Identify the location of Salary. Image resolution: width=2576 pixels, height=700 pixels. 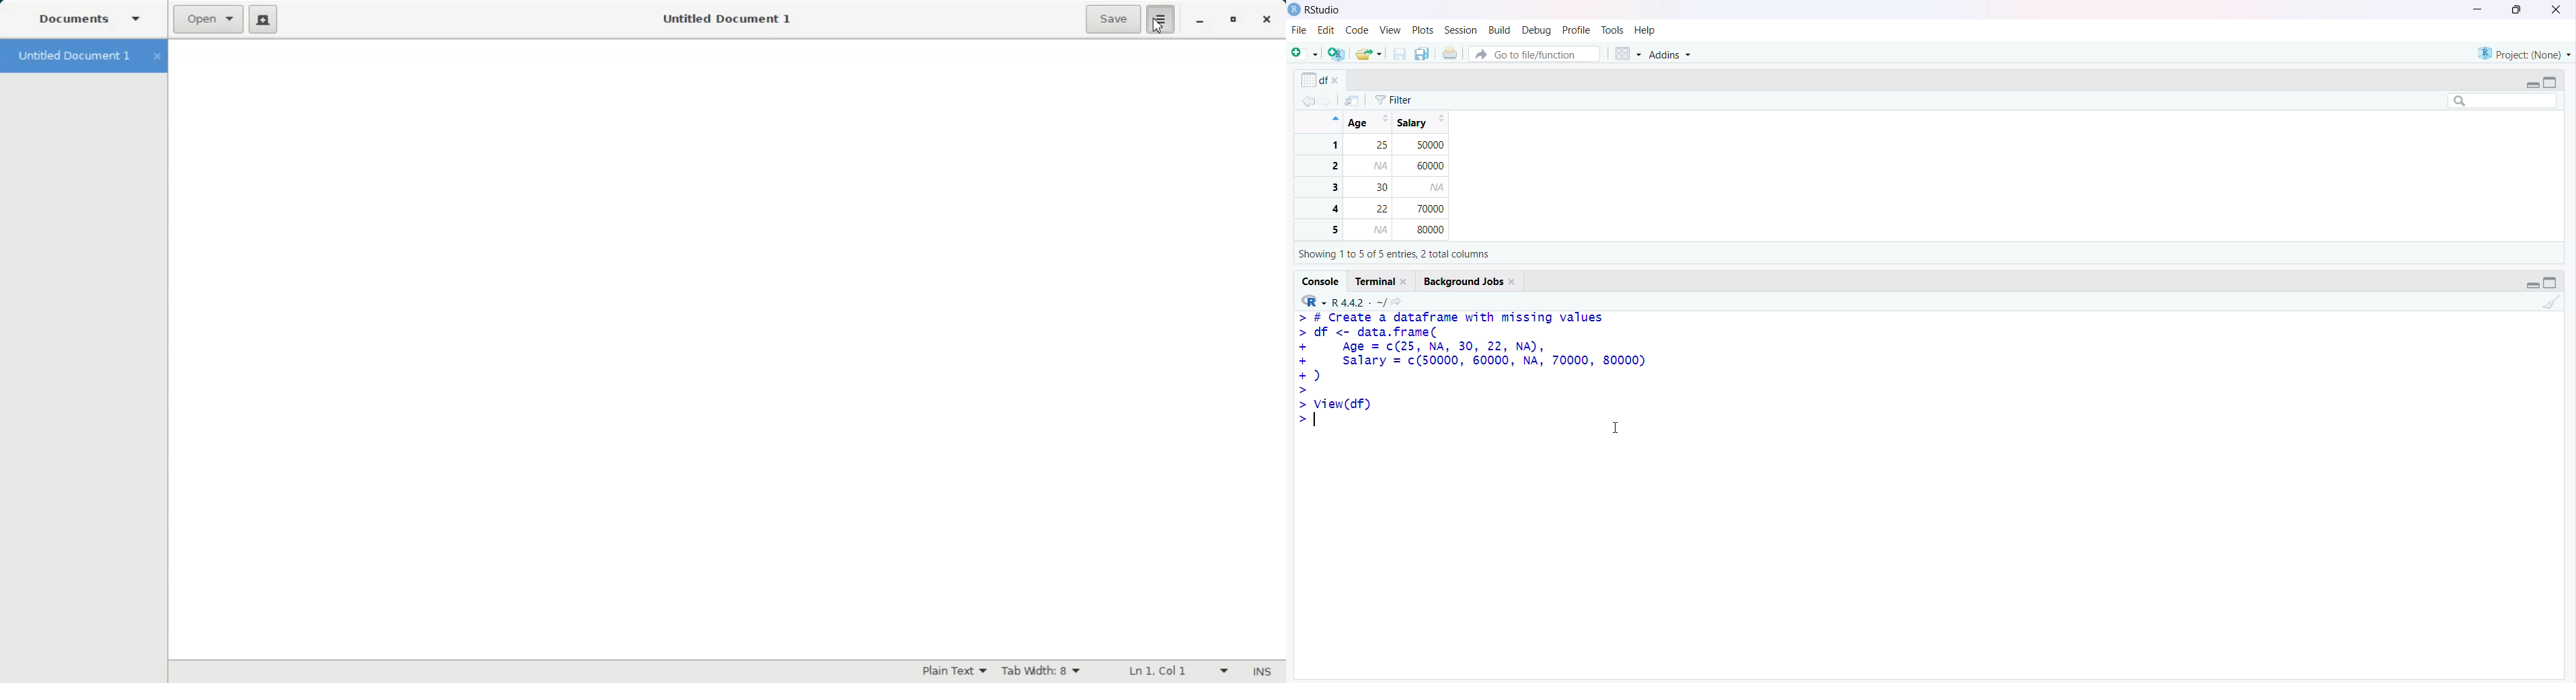
(1418, 120).